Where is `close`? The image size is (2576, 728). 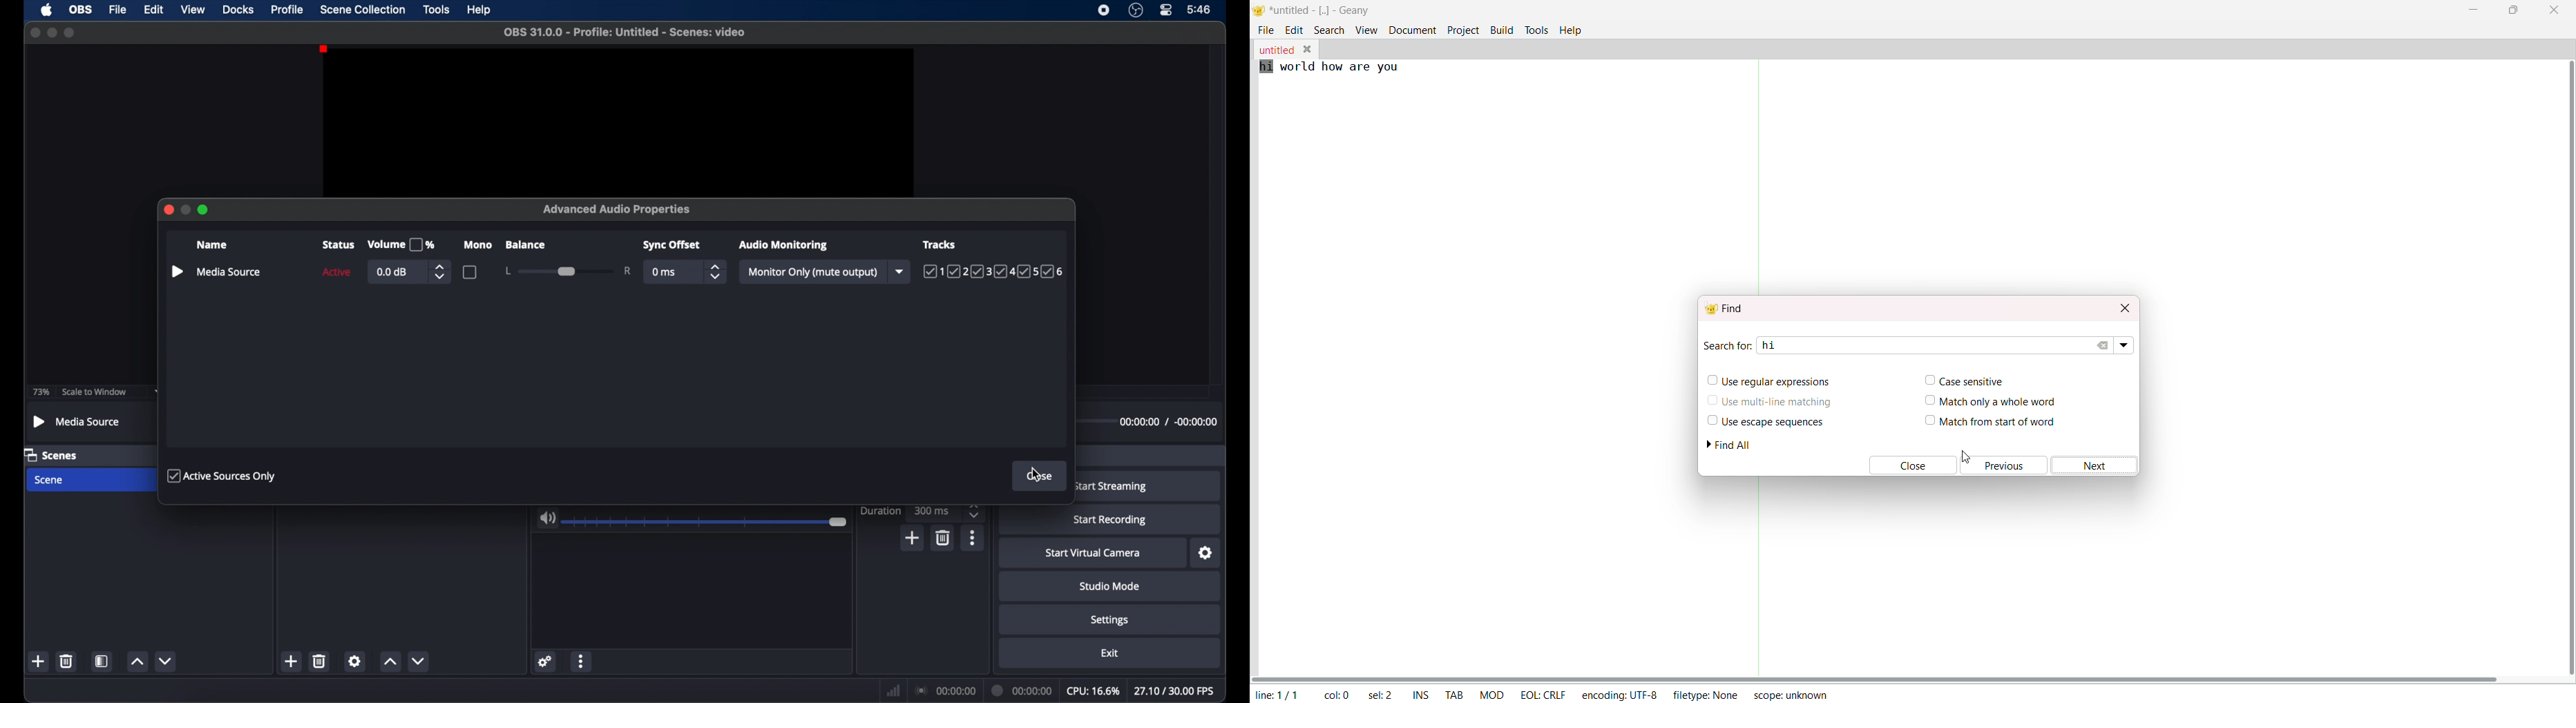
close is located at coordinates (168, 210).